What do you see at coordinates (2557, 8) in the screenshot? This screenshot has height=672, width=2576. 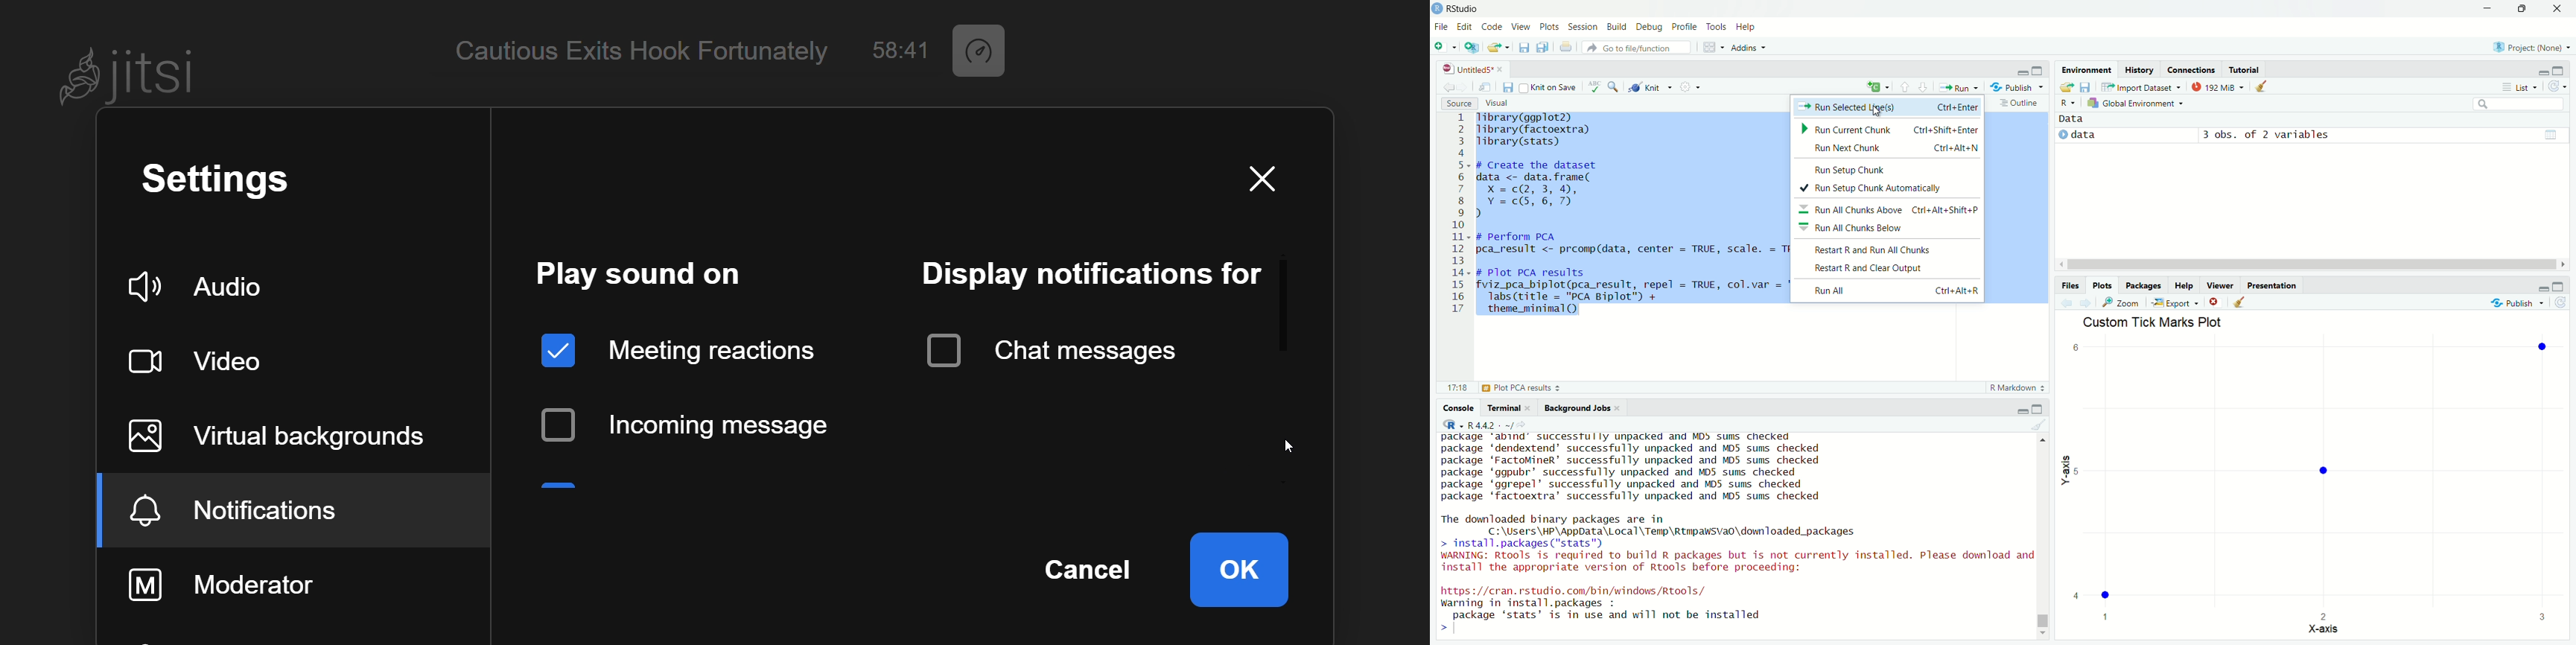 I see `Close` at bounding box center [2557, 8].